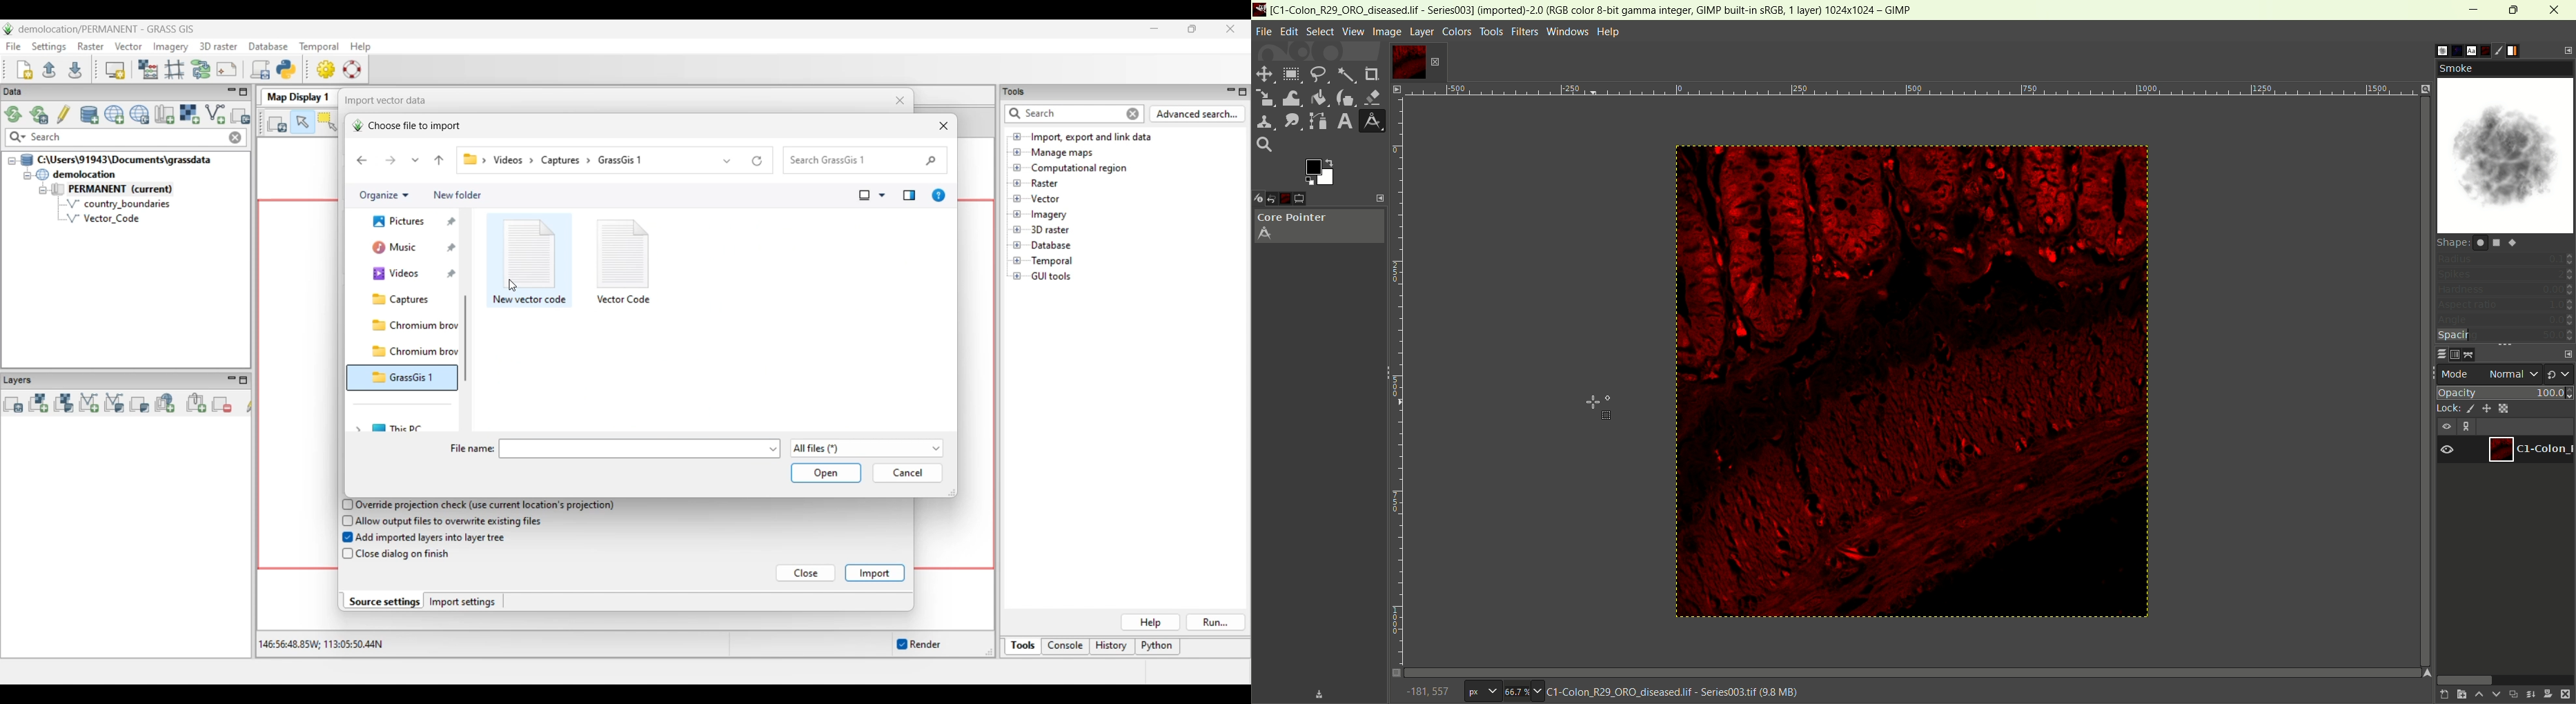 The height and width of the screenshot is (728, 2576). What do you see at coordinates (1310, 199) in the screenshot?
I see `tool option` at bounding box center [1310, 199].